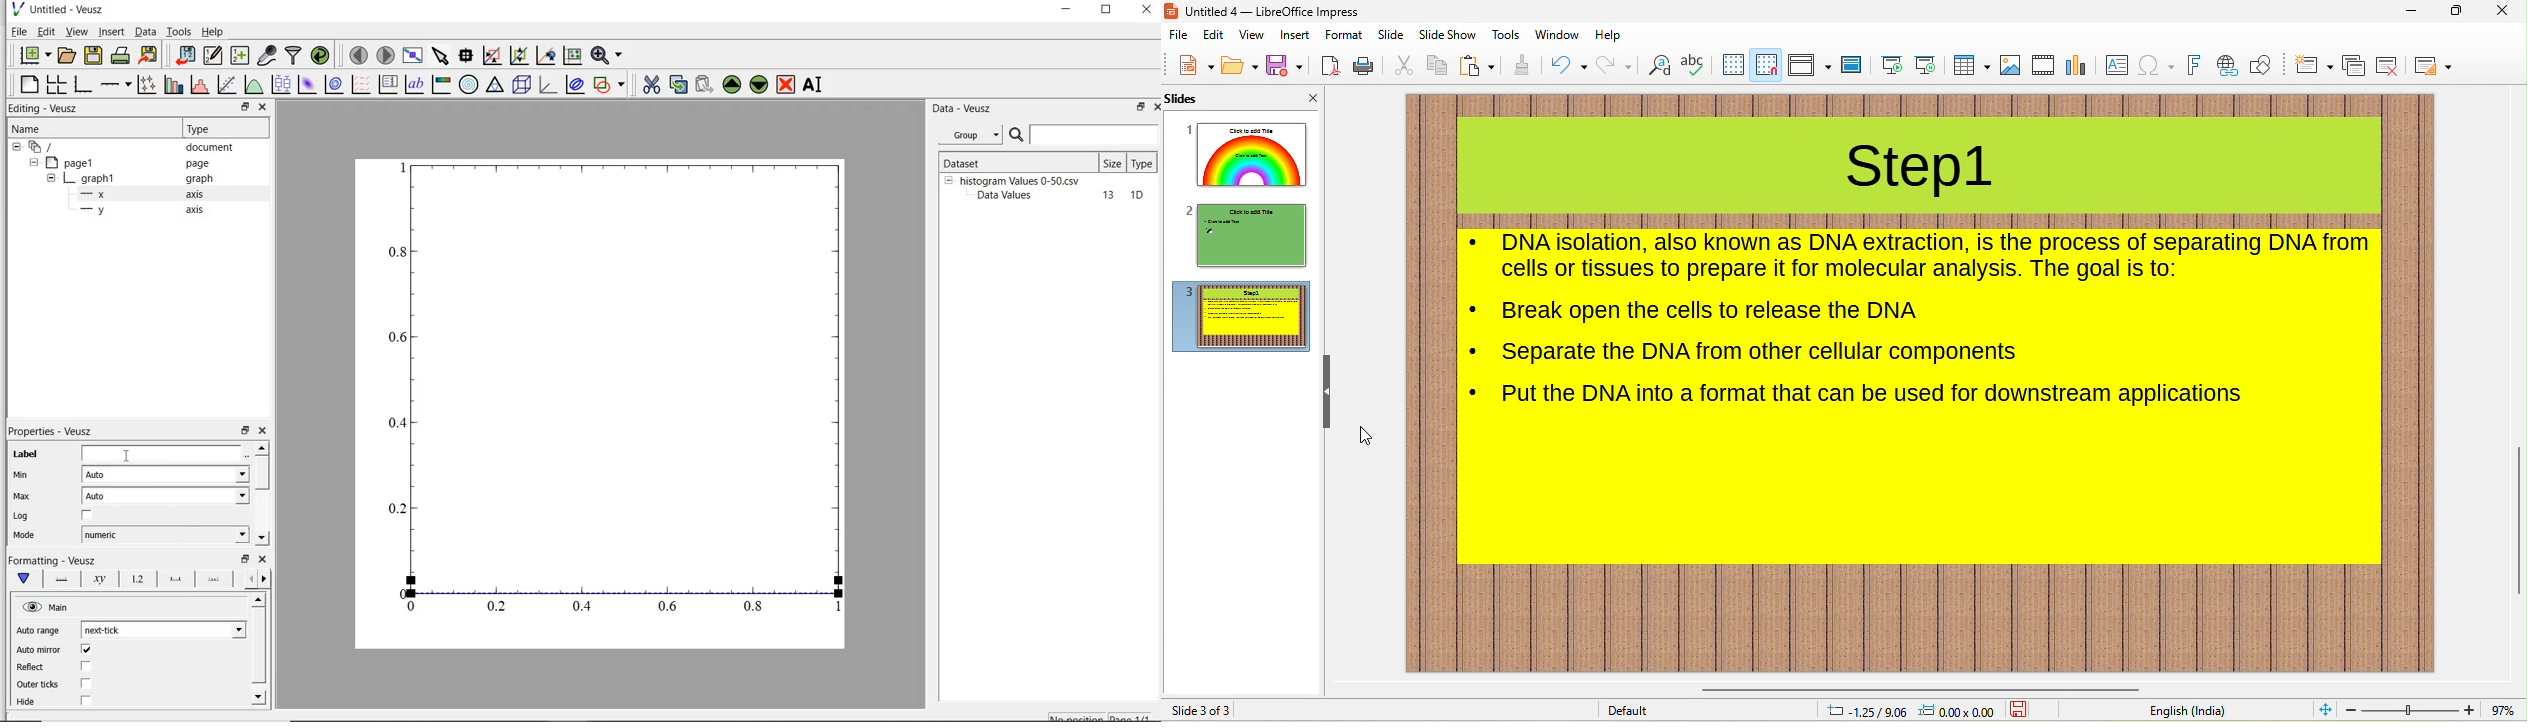 The height and width of the screenshot is (728, 2548). I want to click on help, so click(1608, 35).